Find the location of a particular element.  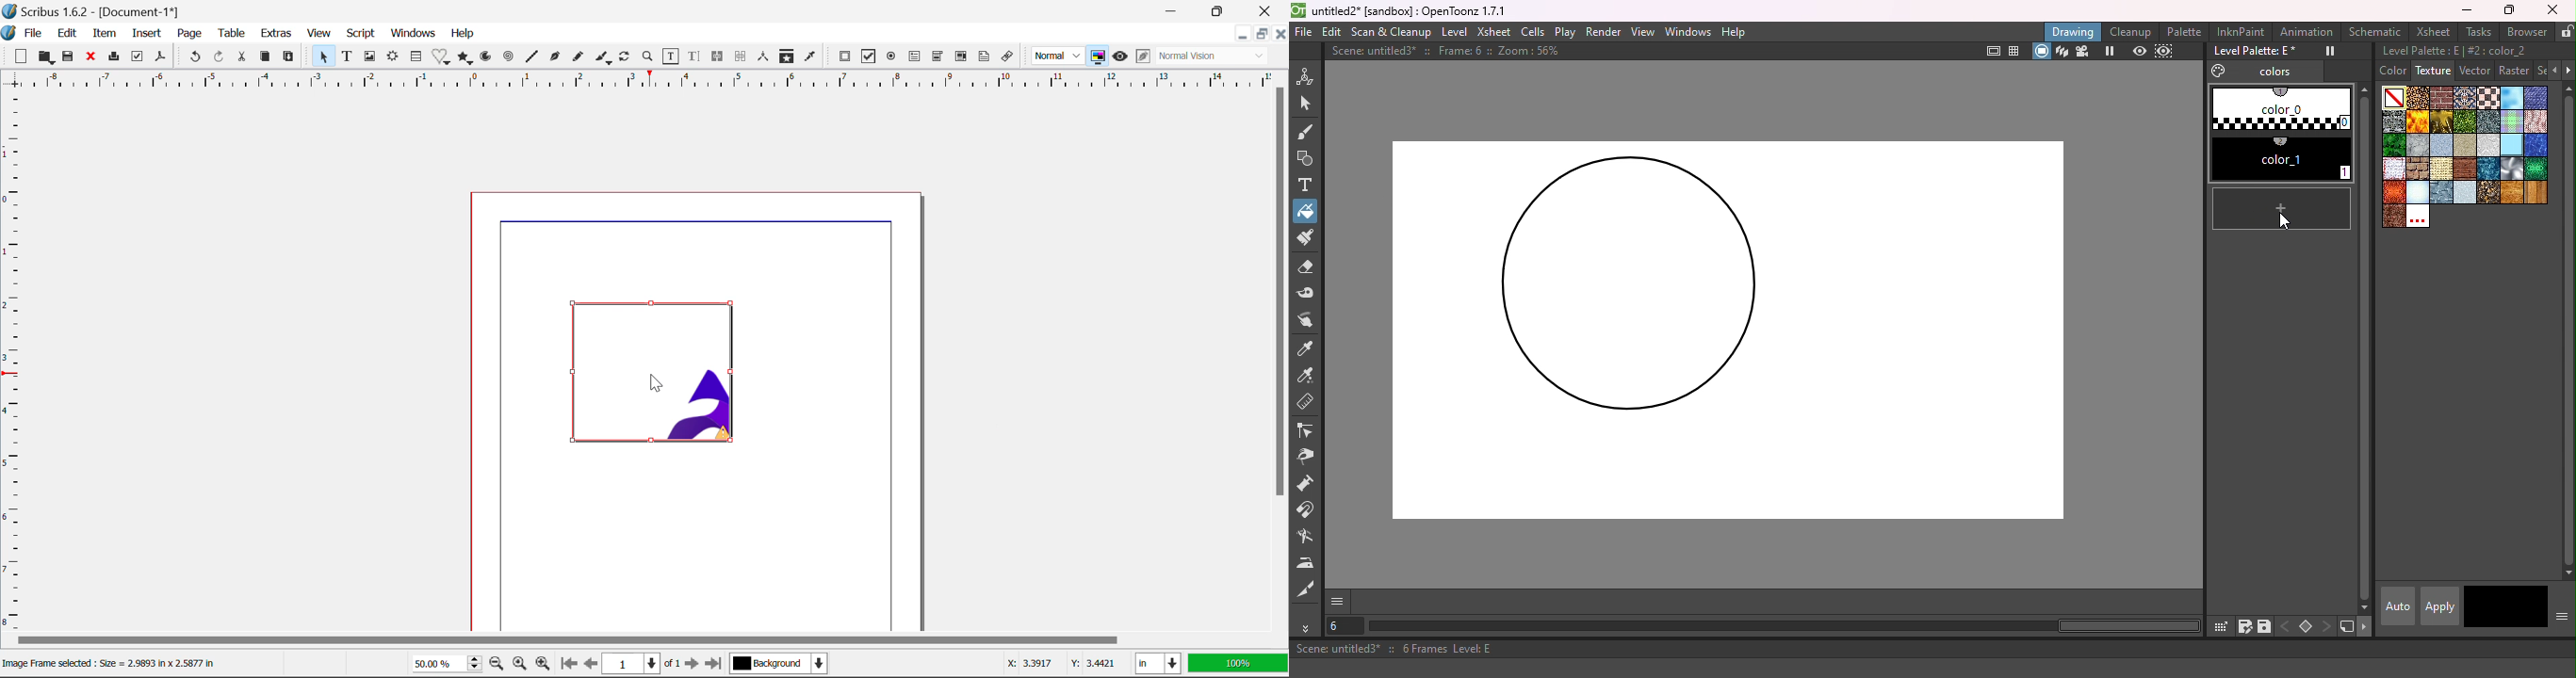

Cursor Position is located at coordinates (1057, 665).